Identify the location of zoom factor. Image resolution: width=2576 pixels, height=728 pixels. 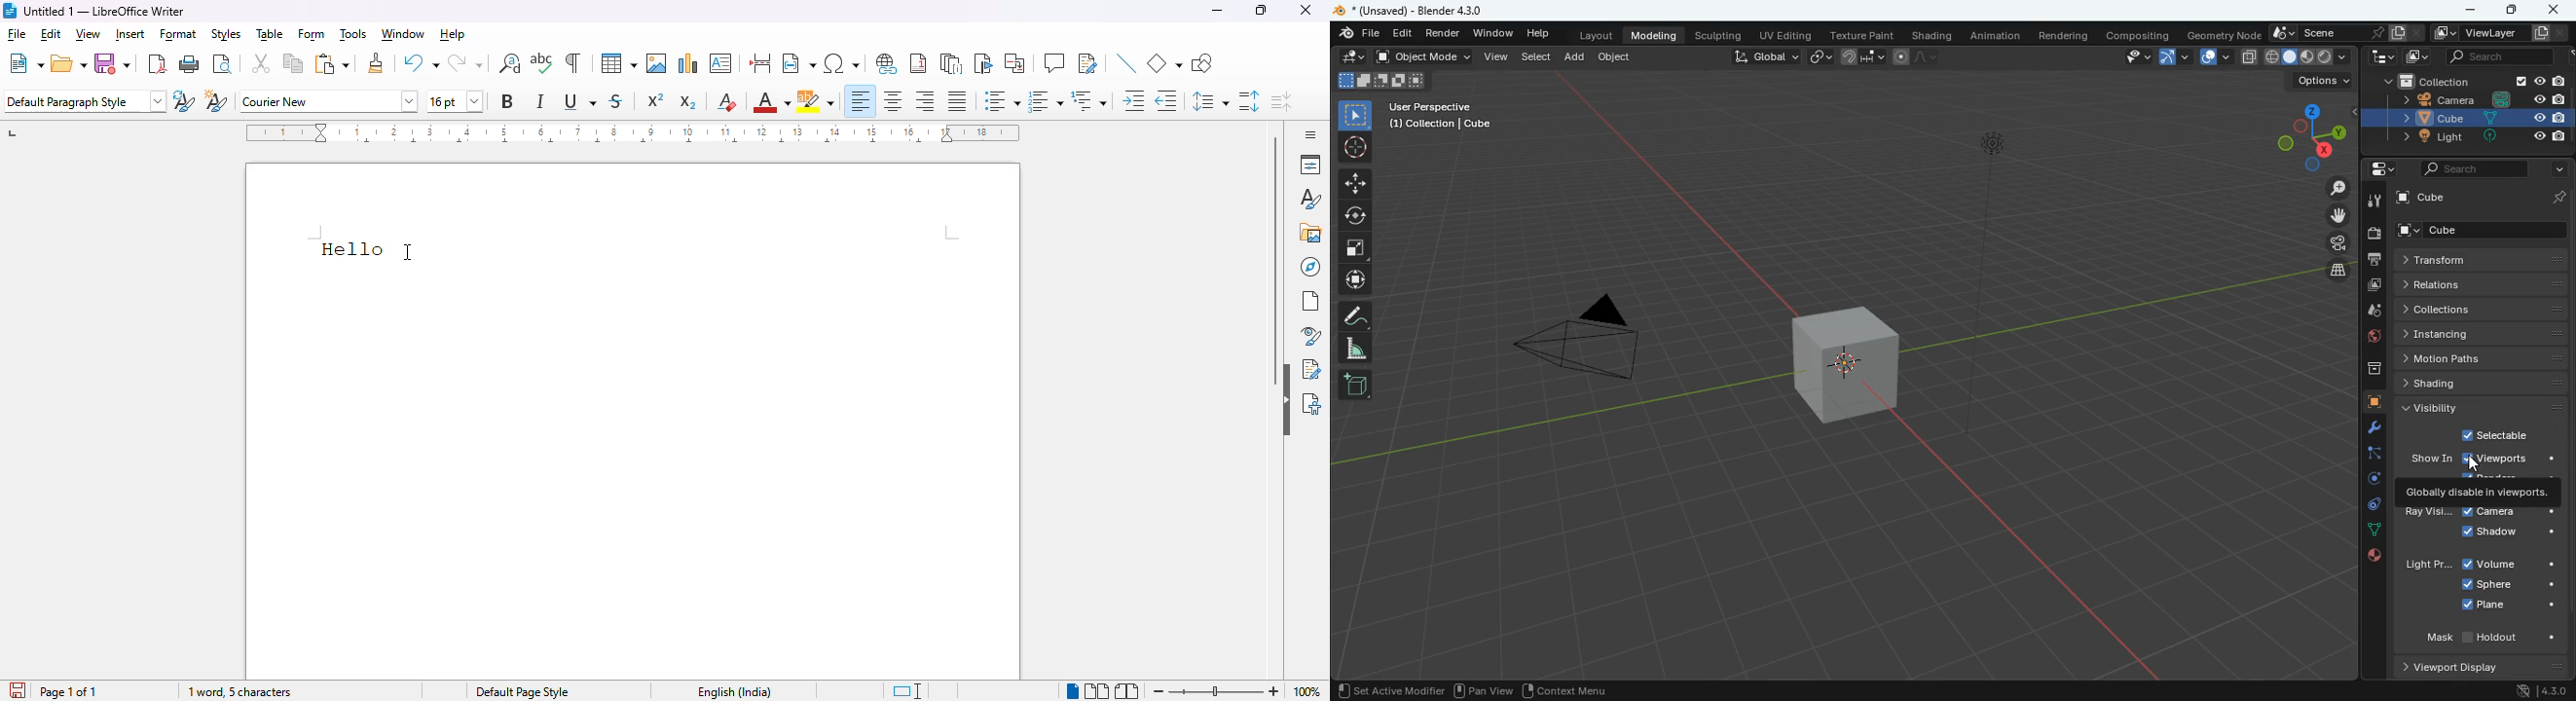
(1307, 691).